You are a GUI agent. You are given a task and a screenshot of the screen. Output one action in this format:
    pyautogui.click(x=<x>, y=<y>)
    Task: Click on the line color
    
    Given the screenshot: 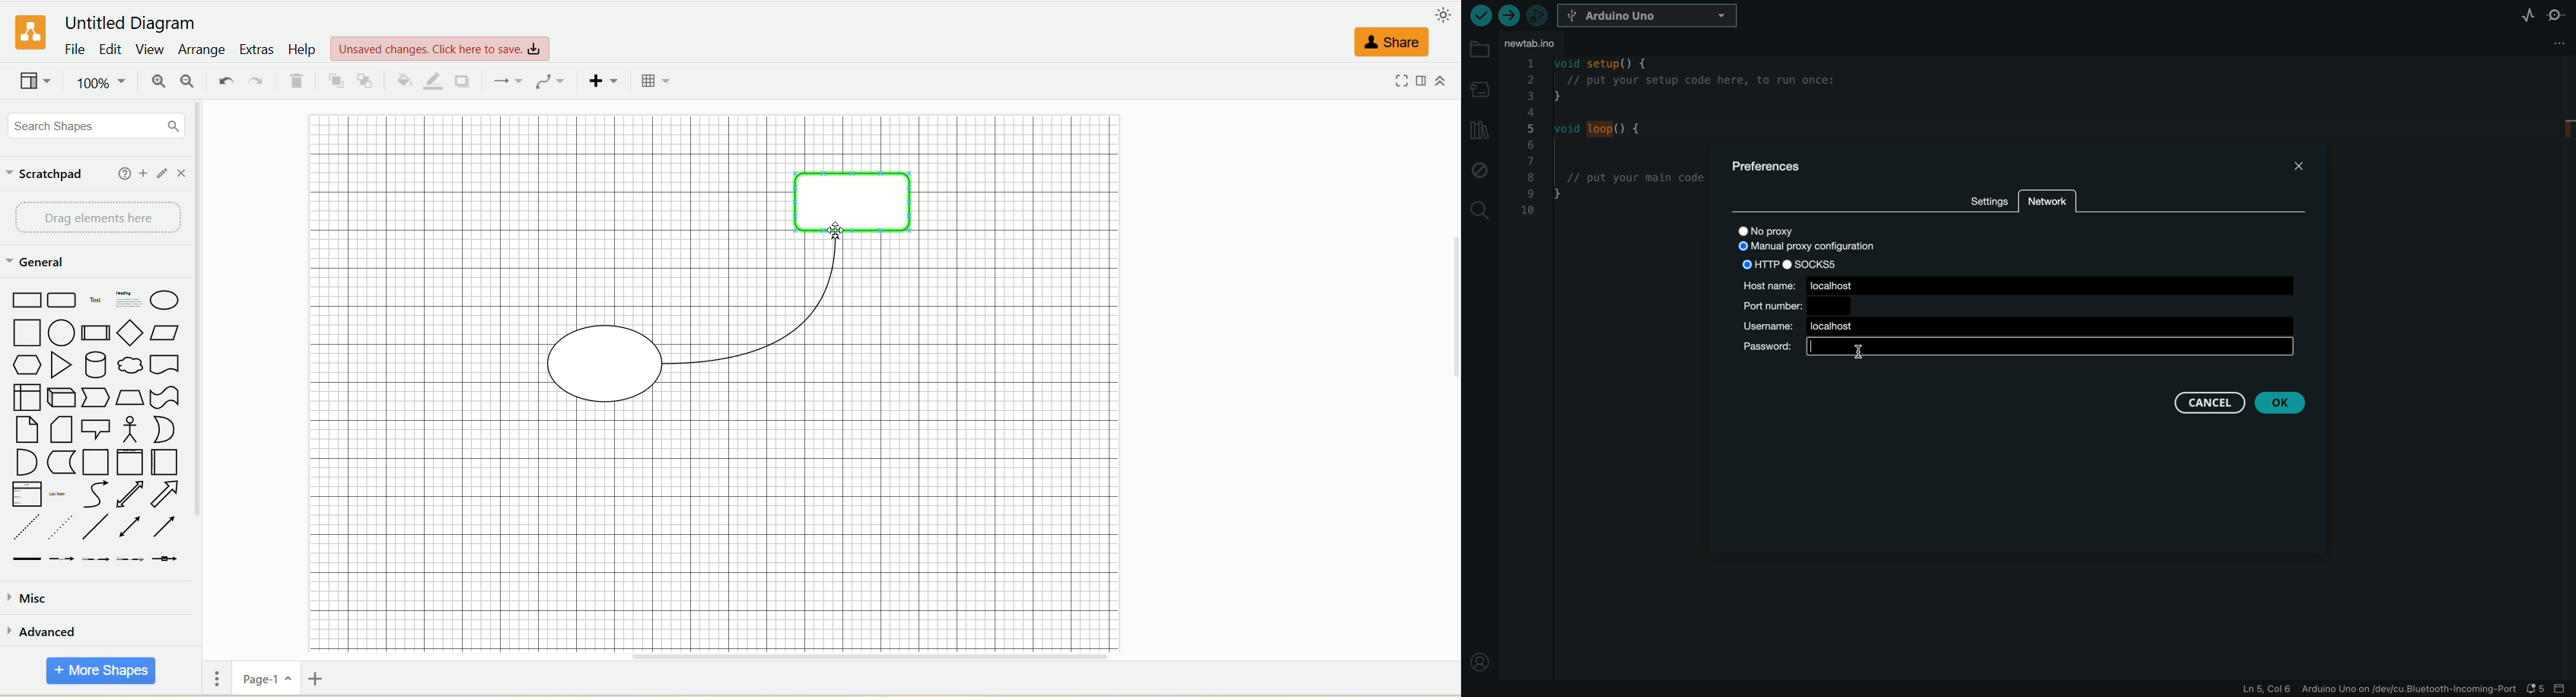 What is the action you would take?
    pyautogui.click(x=431, y=81)
    